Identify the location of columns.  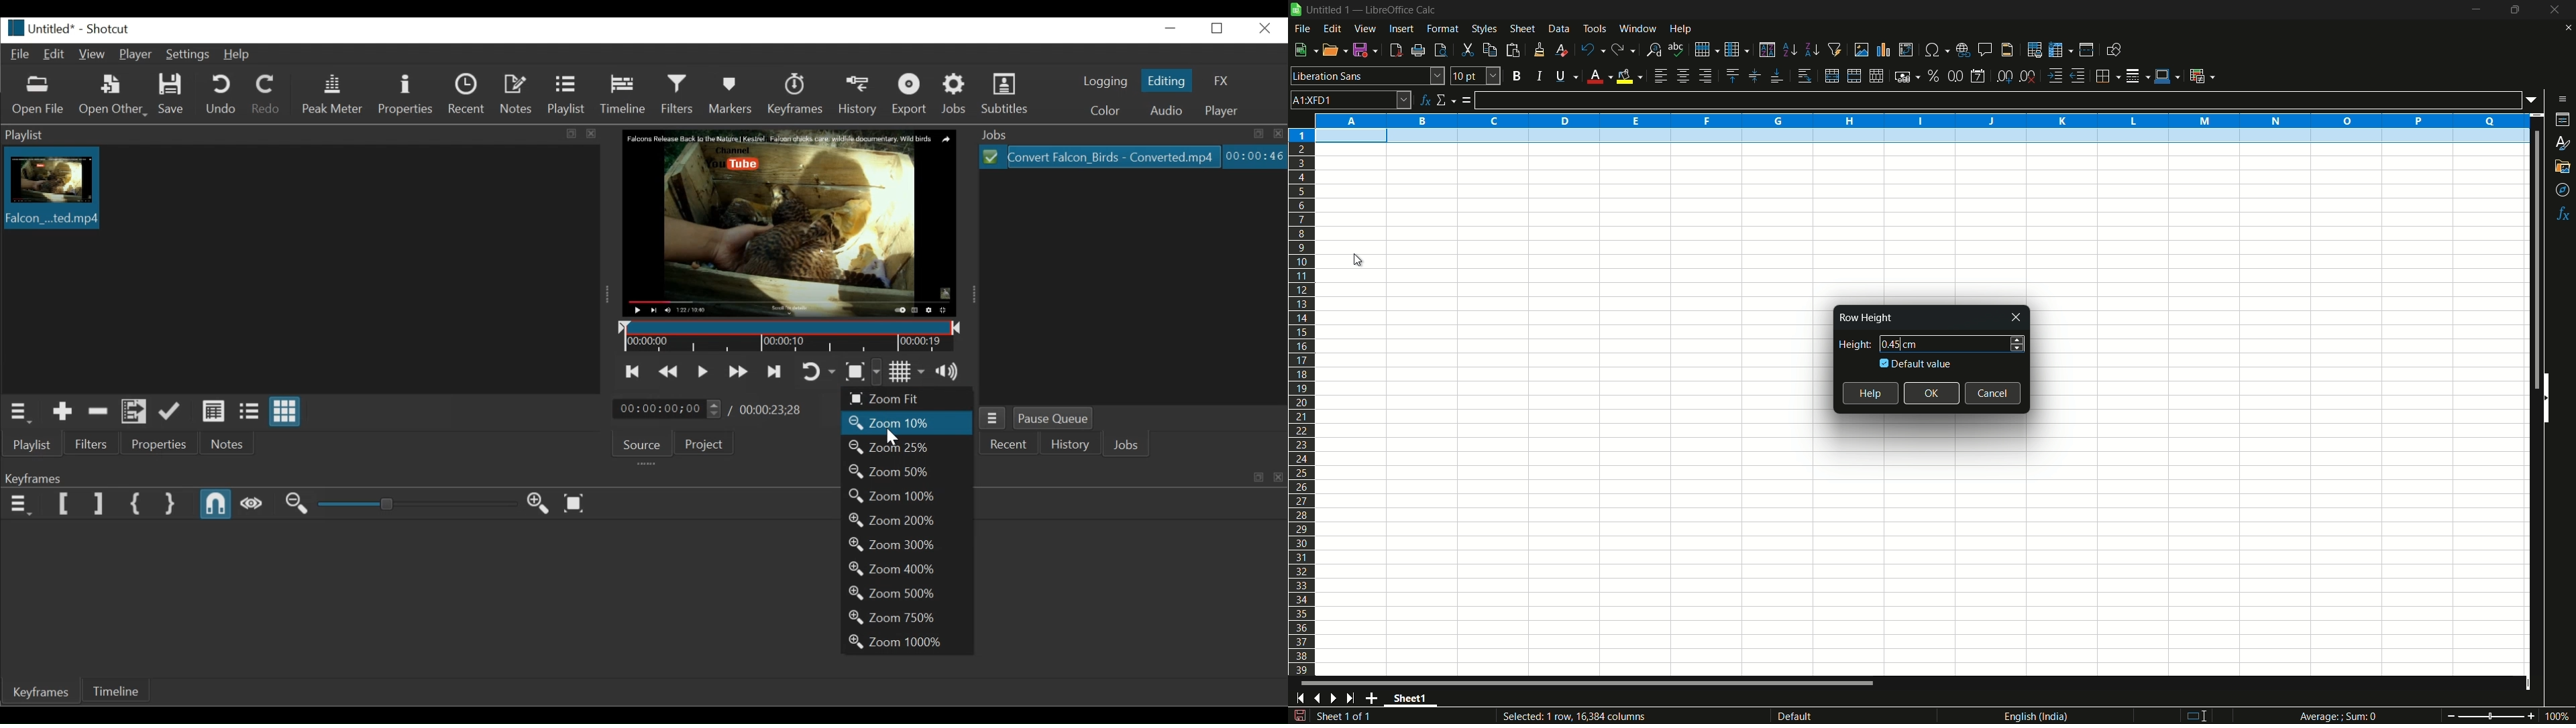
(1921, 119).